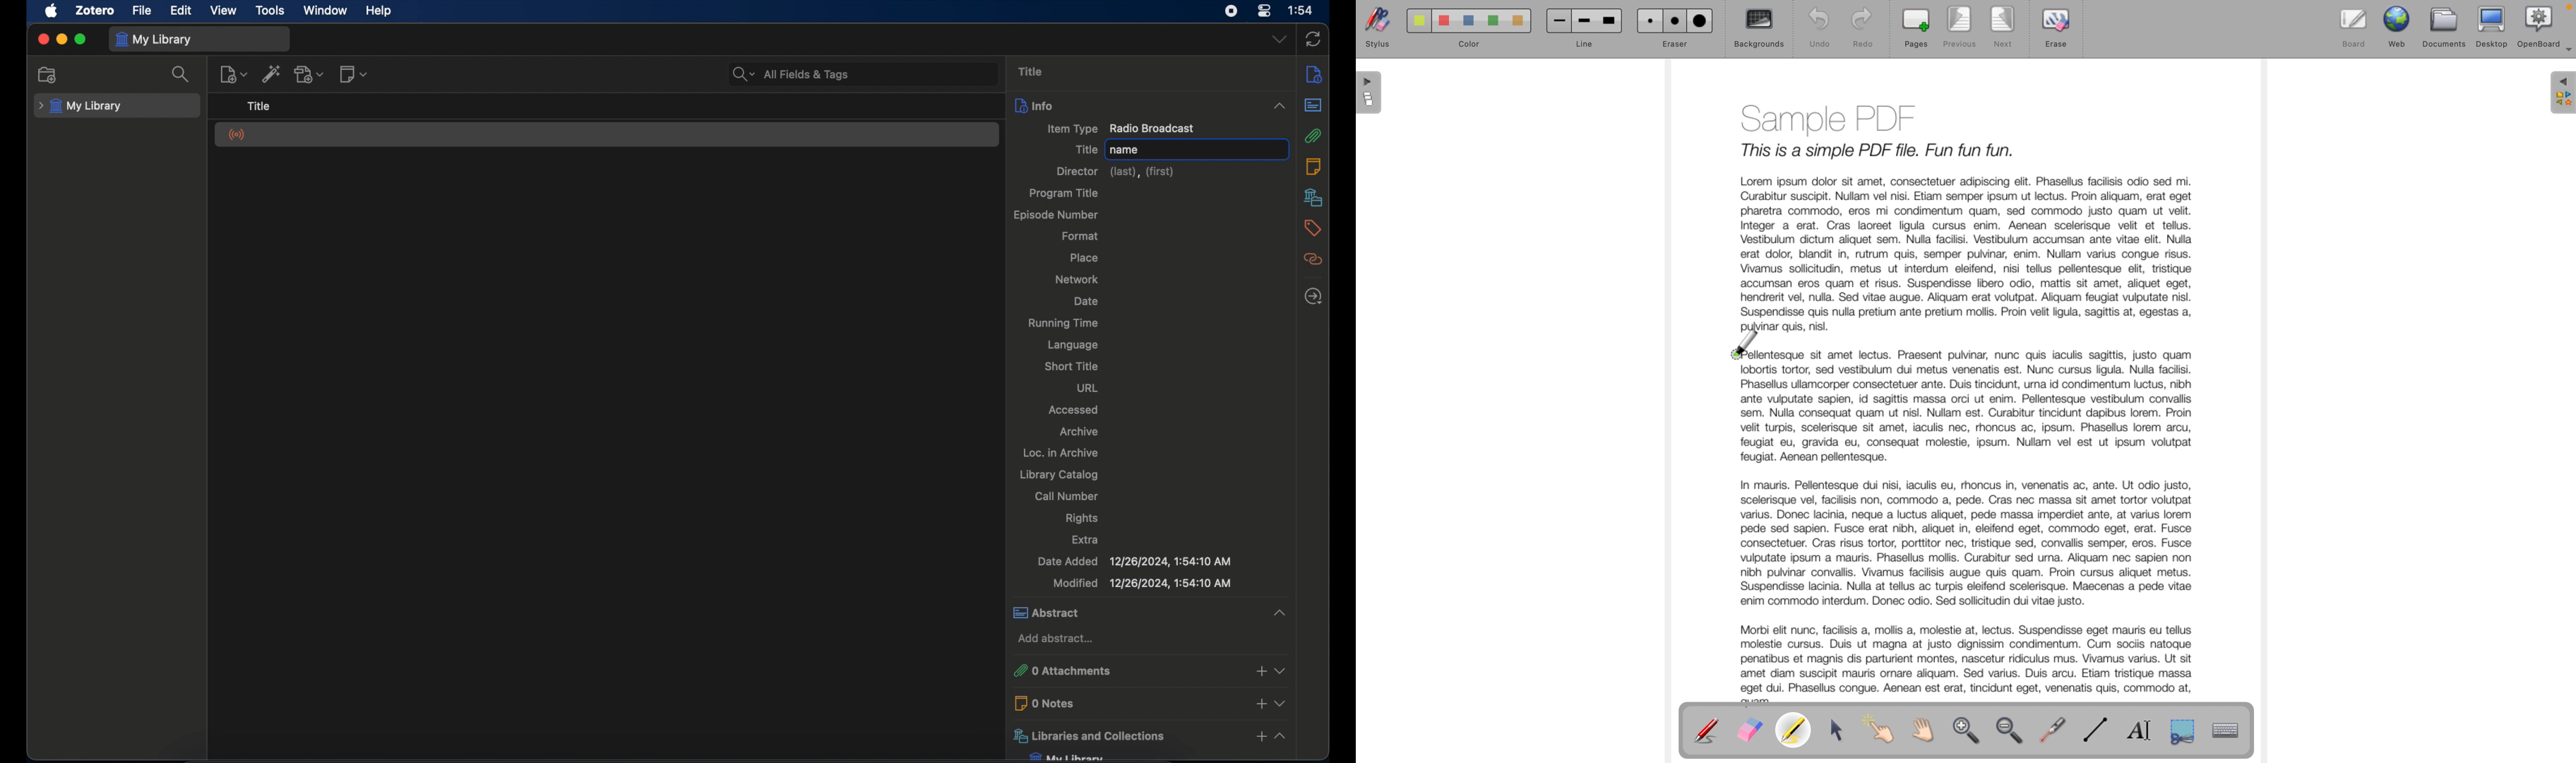 This screenshot has height=784, width=2576. What do you see at coordinates (1085, 149) in the screenshot?
I see `title` at bounding box center [1085, 149].